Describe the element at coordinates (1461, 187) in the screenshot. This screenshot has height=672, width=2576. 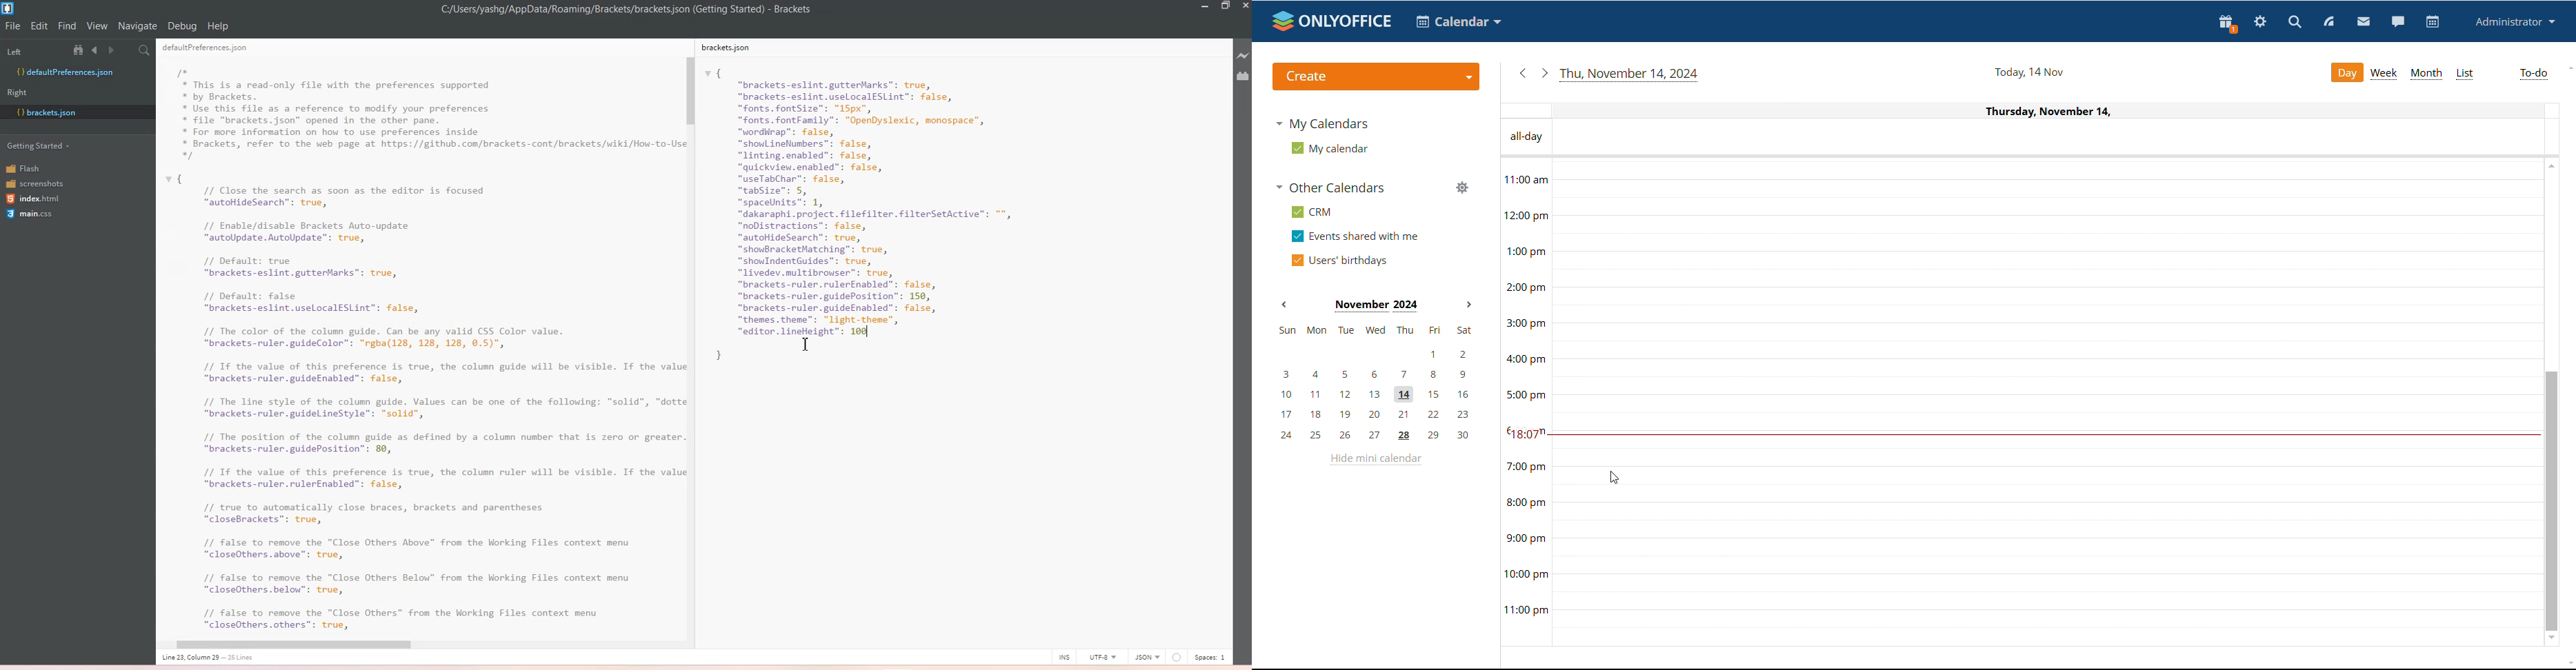
I see `manage` at that location.